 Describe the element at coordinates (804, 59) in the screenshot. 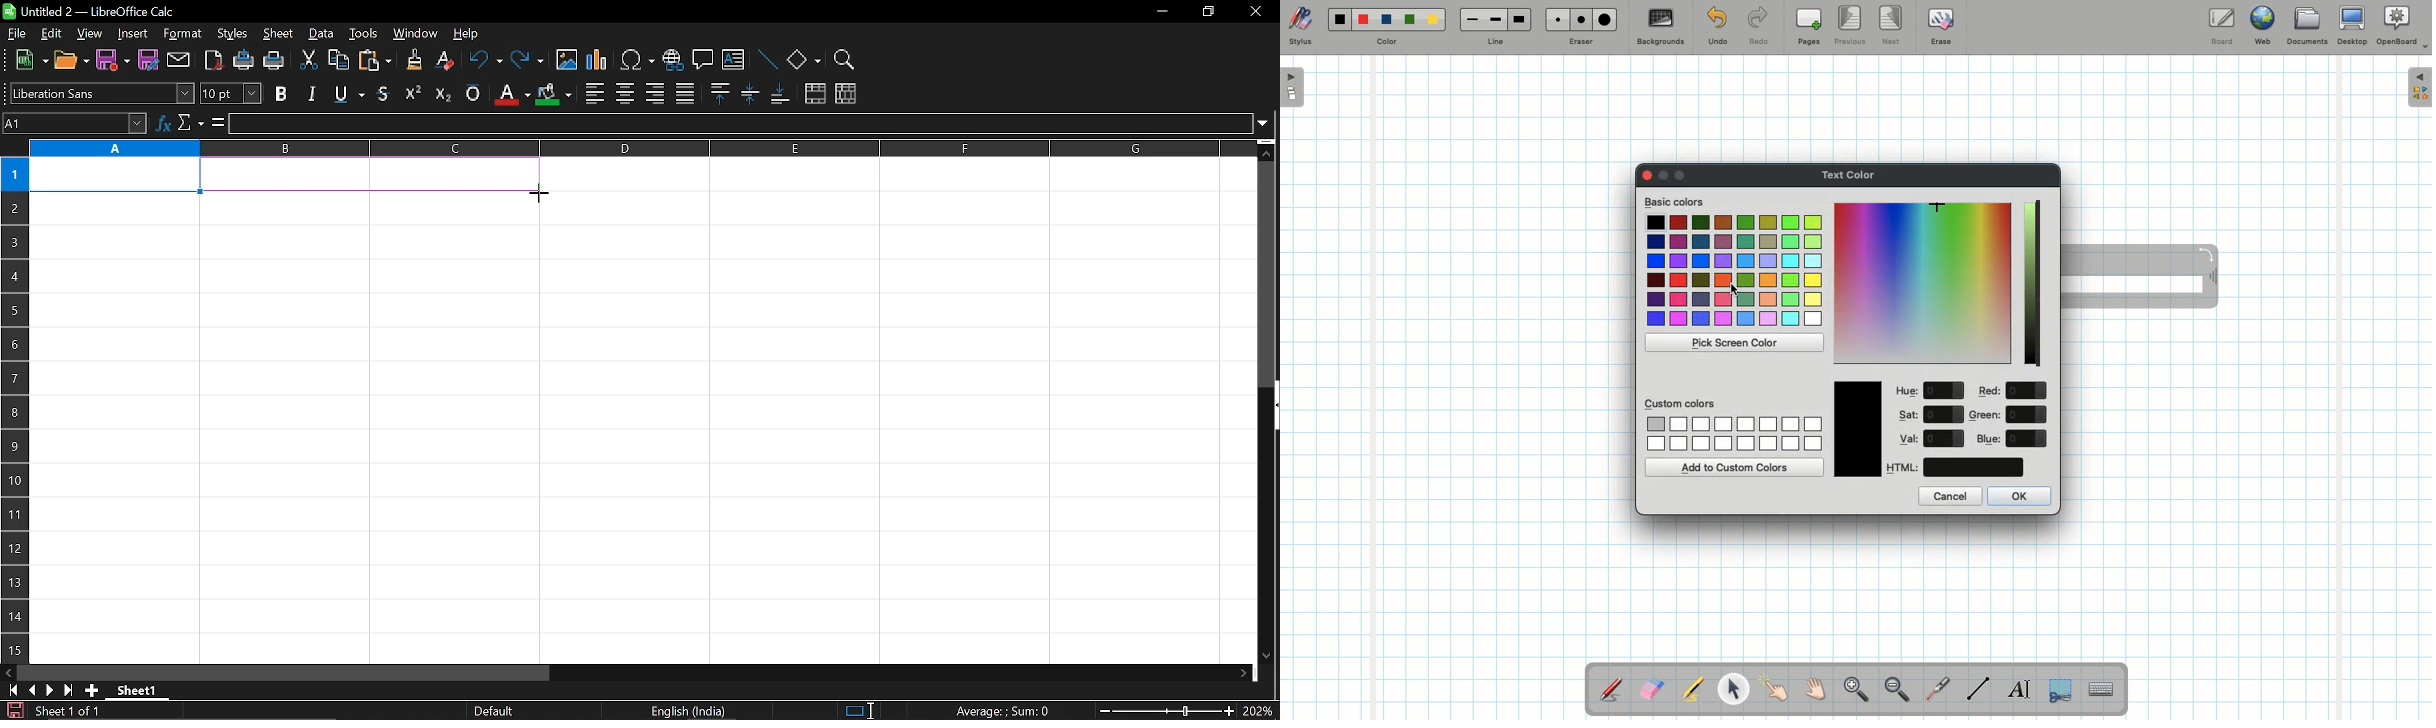

I see `basic shapes` at that location.